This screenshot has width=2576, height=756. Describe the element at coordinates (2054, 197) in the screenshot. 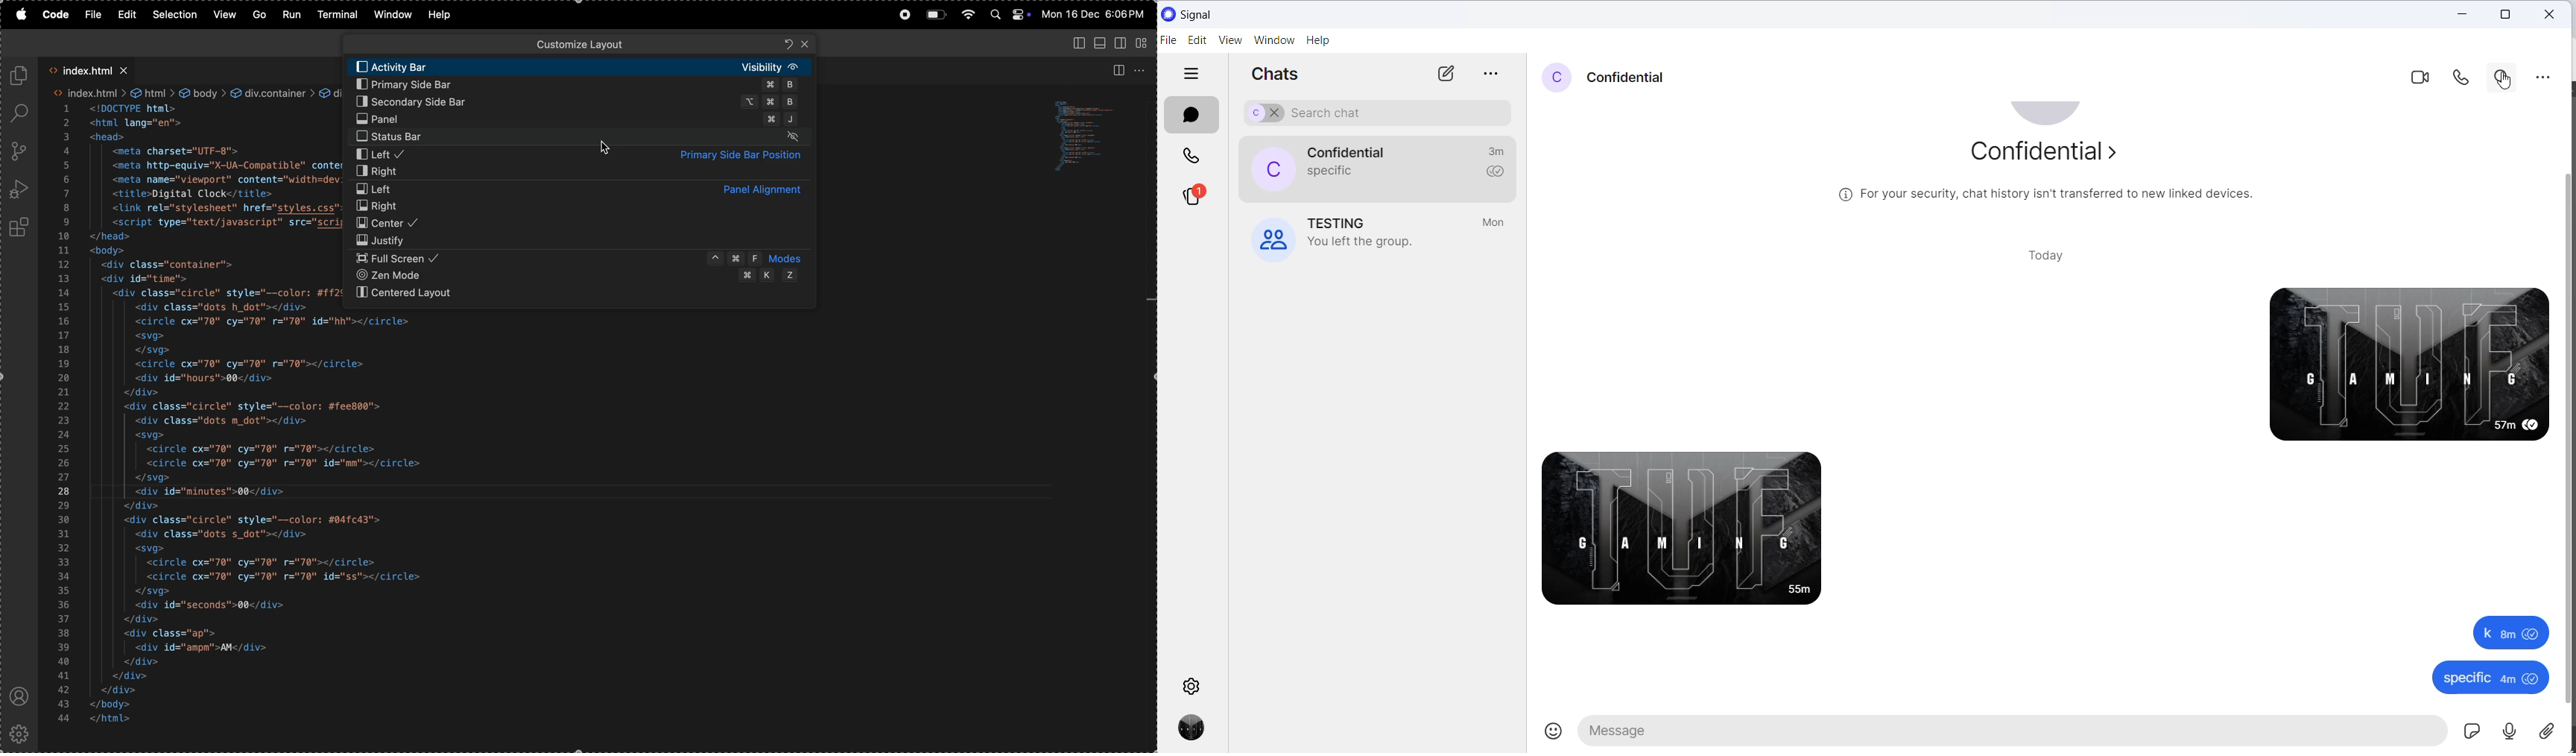

I see `security related text` at that location.